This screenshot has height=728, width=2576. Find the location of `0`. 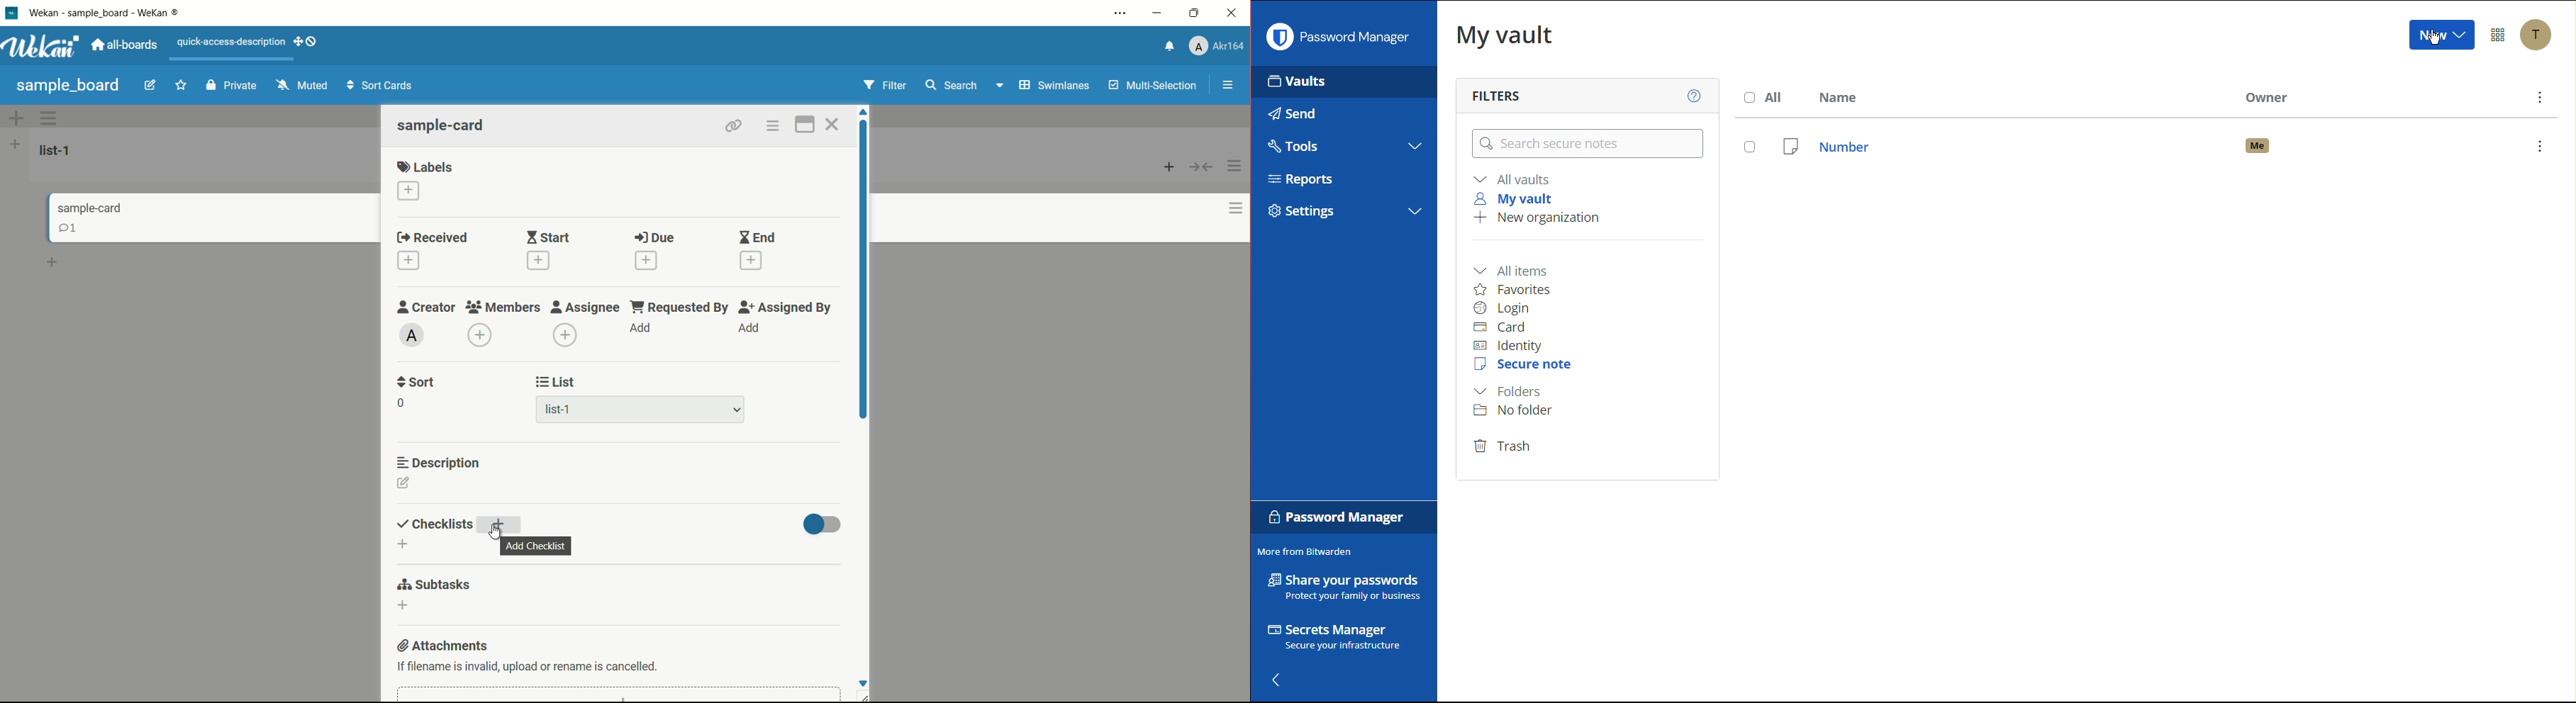

0 is located at coordinates (401, 403).